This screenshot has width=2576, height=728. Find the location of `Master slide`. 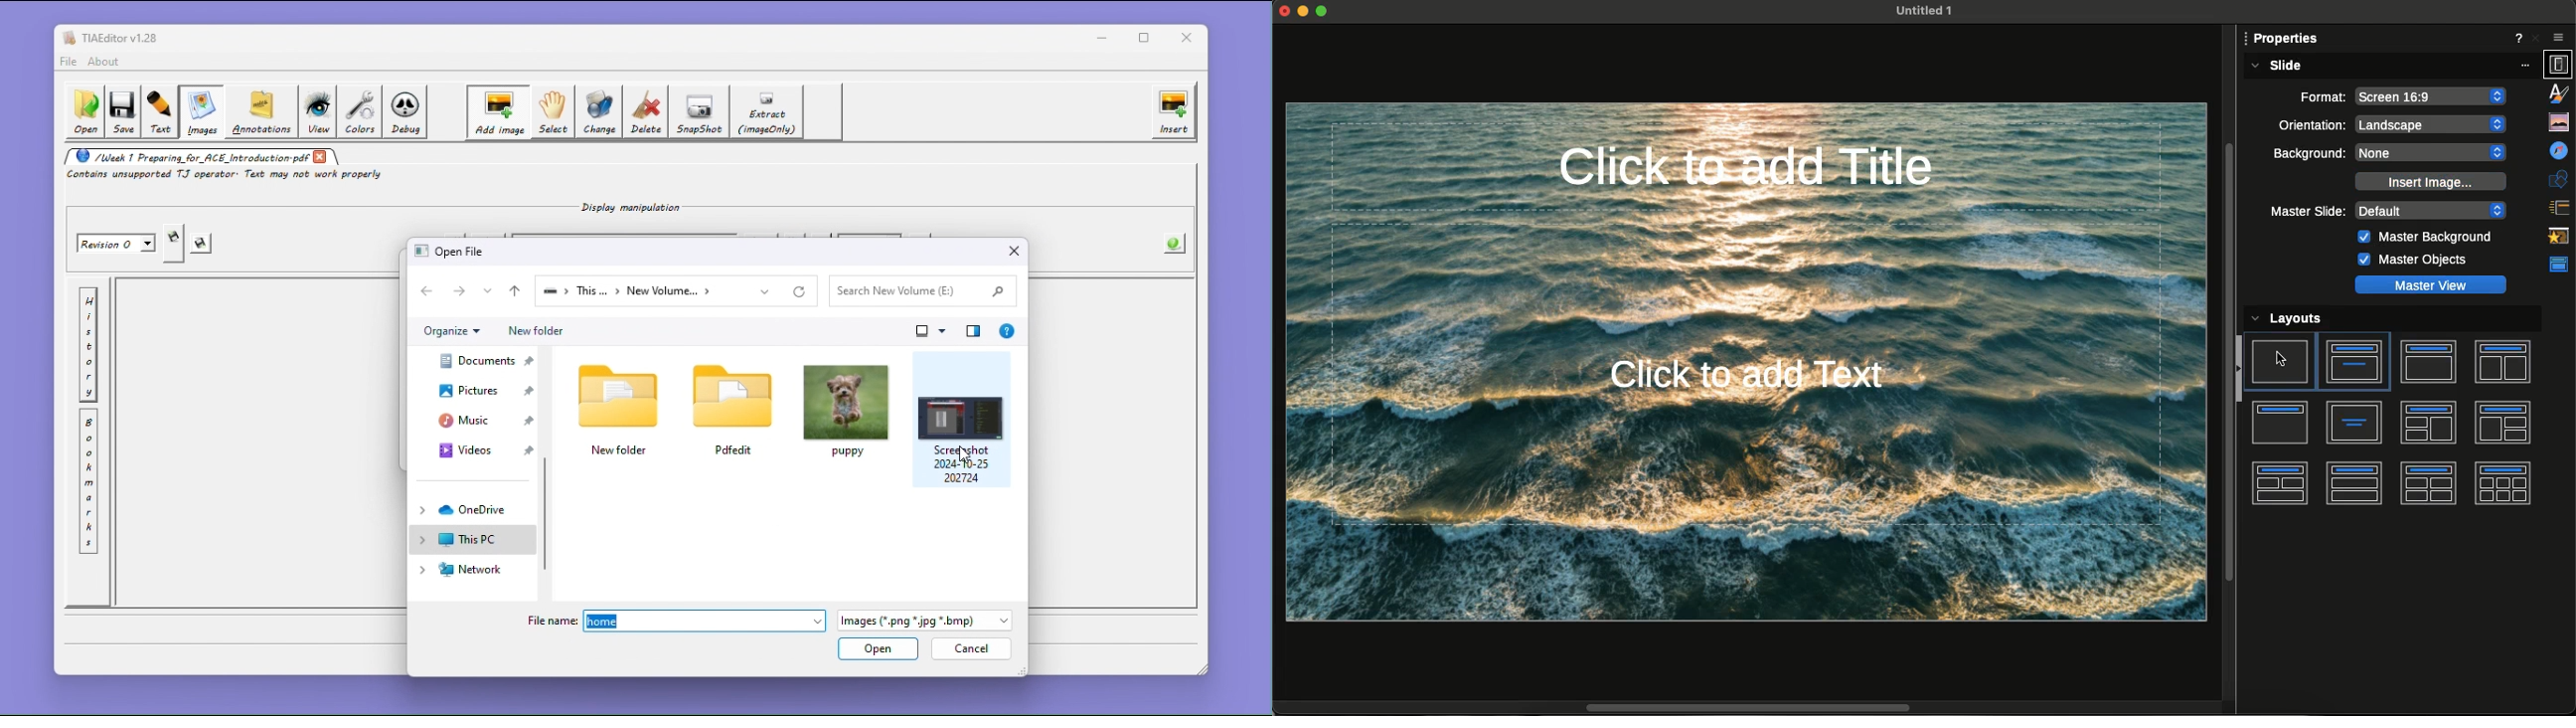

Master slide is located at coordinates (2307, 212).